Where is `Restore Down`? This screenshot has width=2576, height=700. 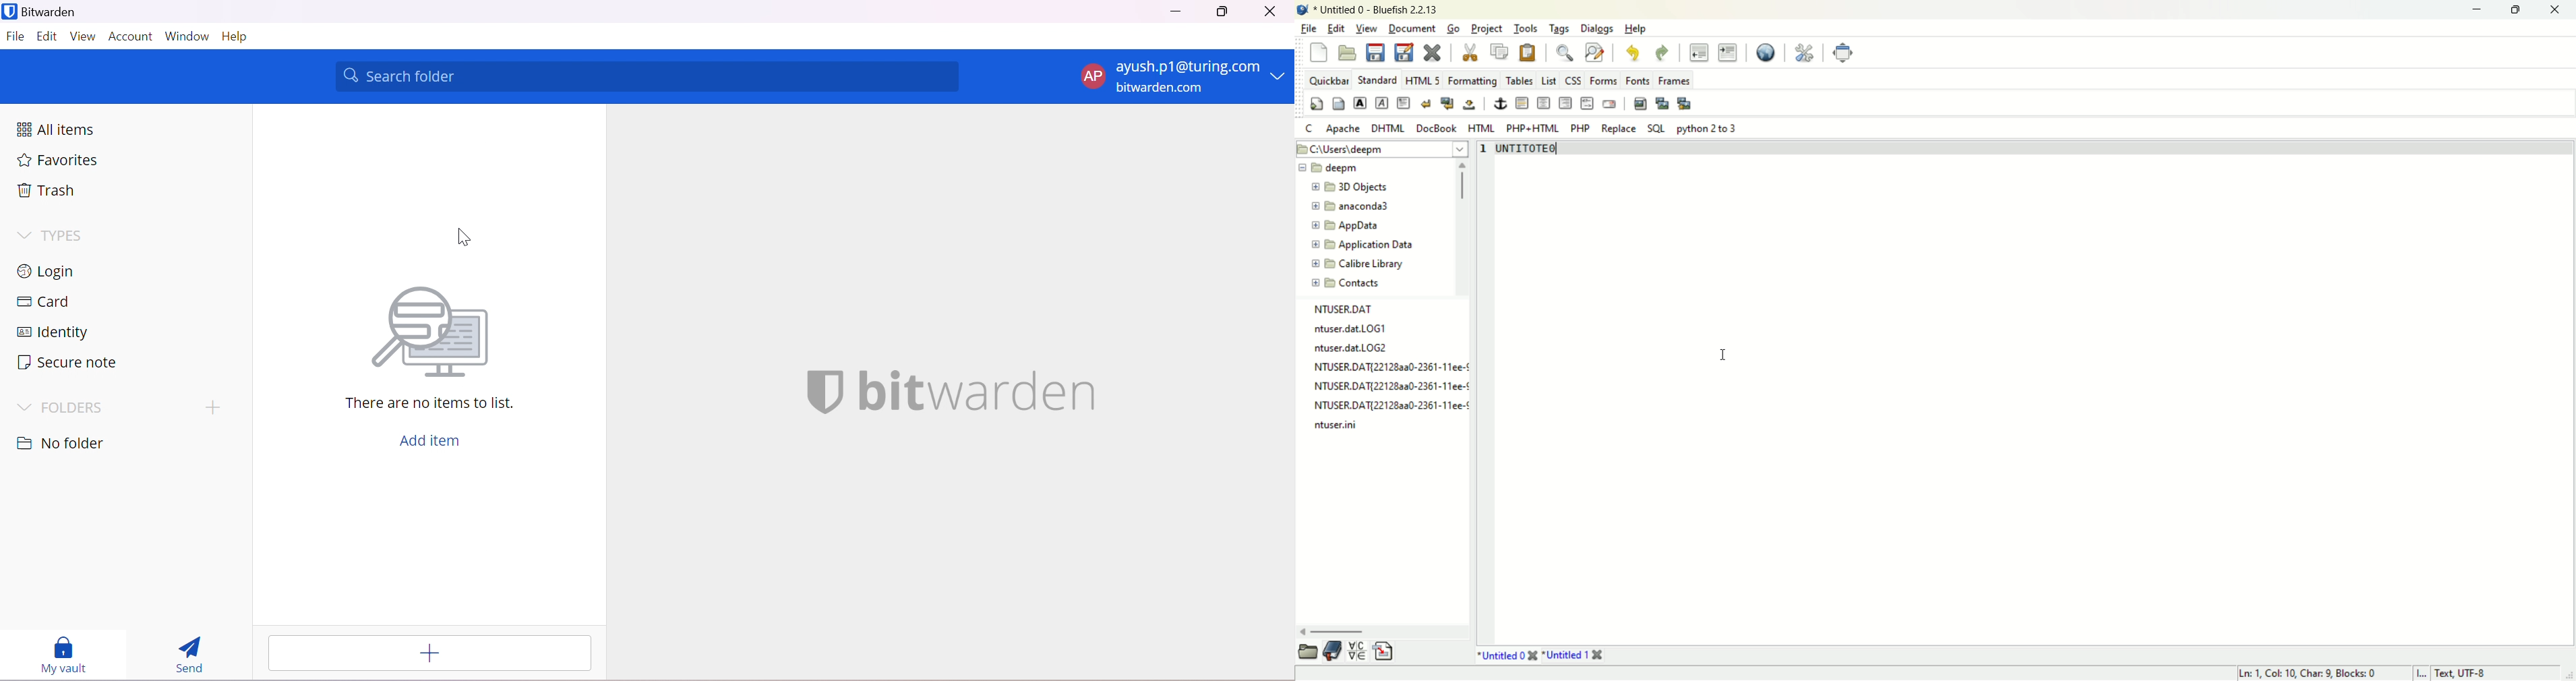 Restore Down is located at coordinates (1224, 13).